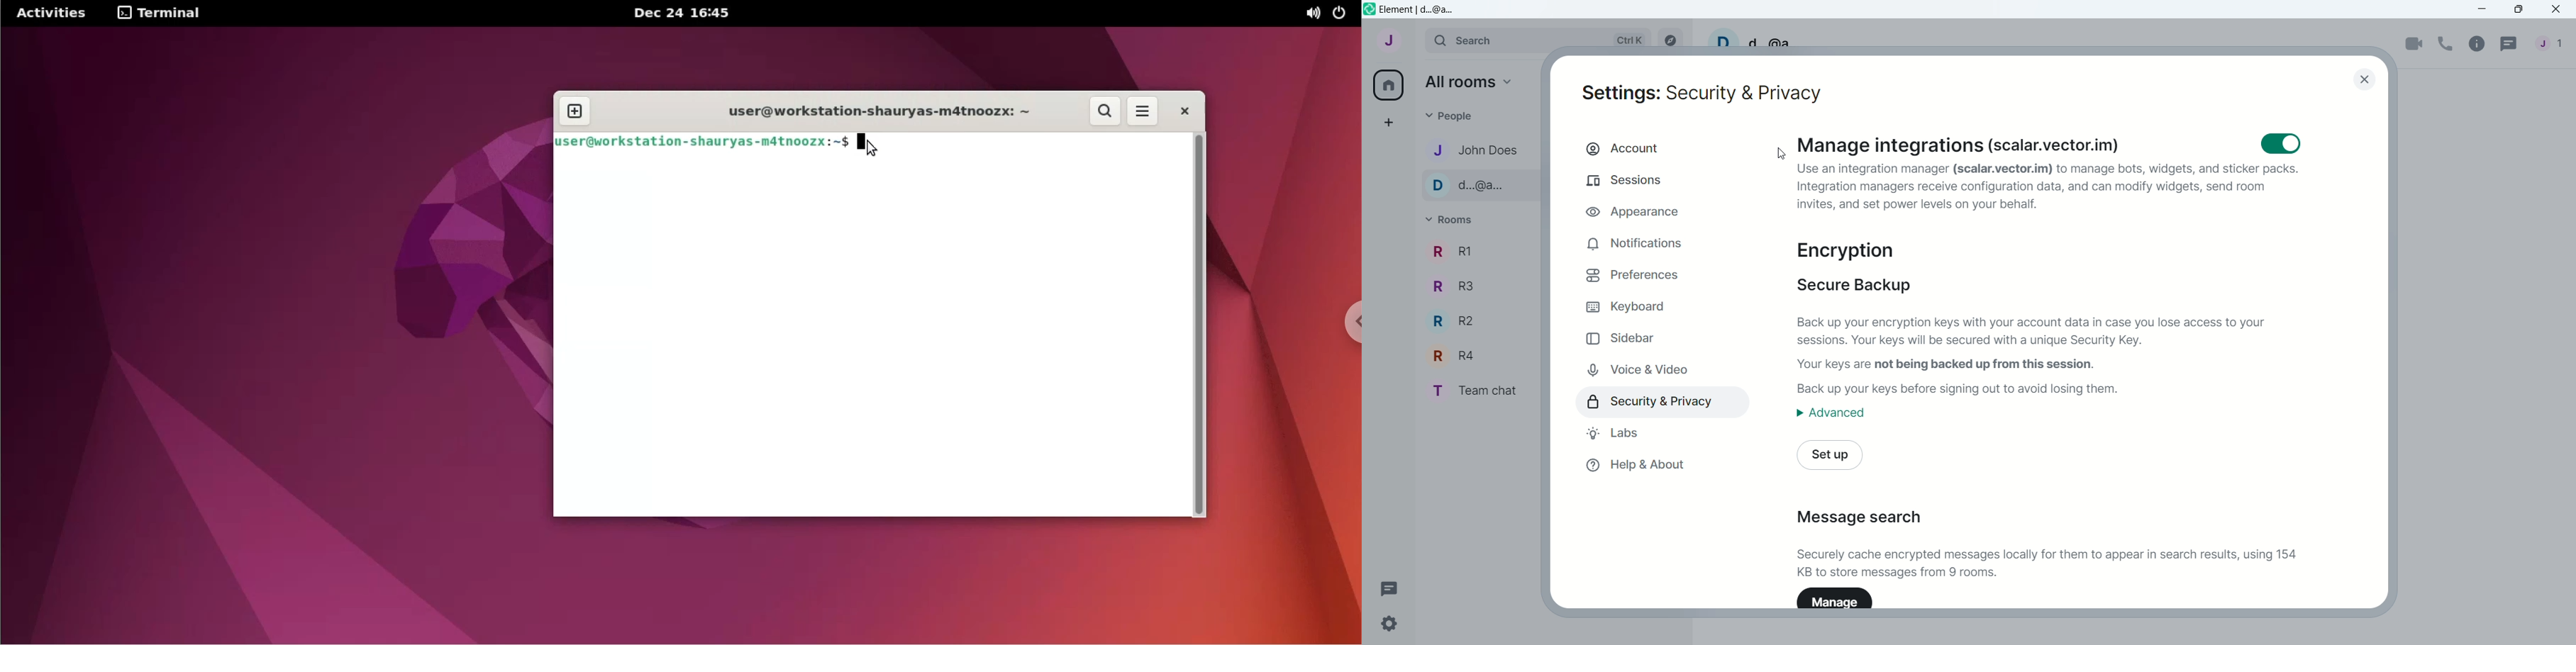 The width and height of the screenshot is (2576, 672). Describe the element at coordinates (2511, 43) in the screenshot. I see `threads` at that location.